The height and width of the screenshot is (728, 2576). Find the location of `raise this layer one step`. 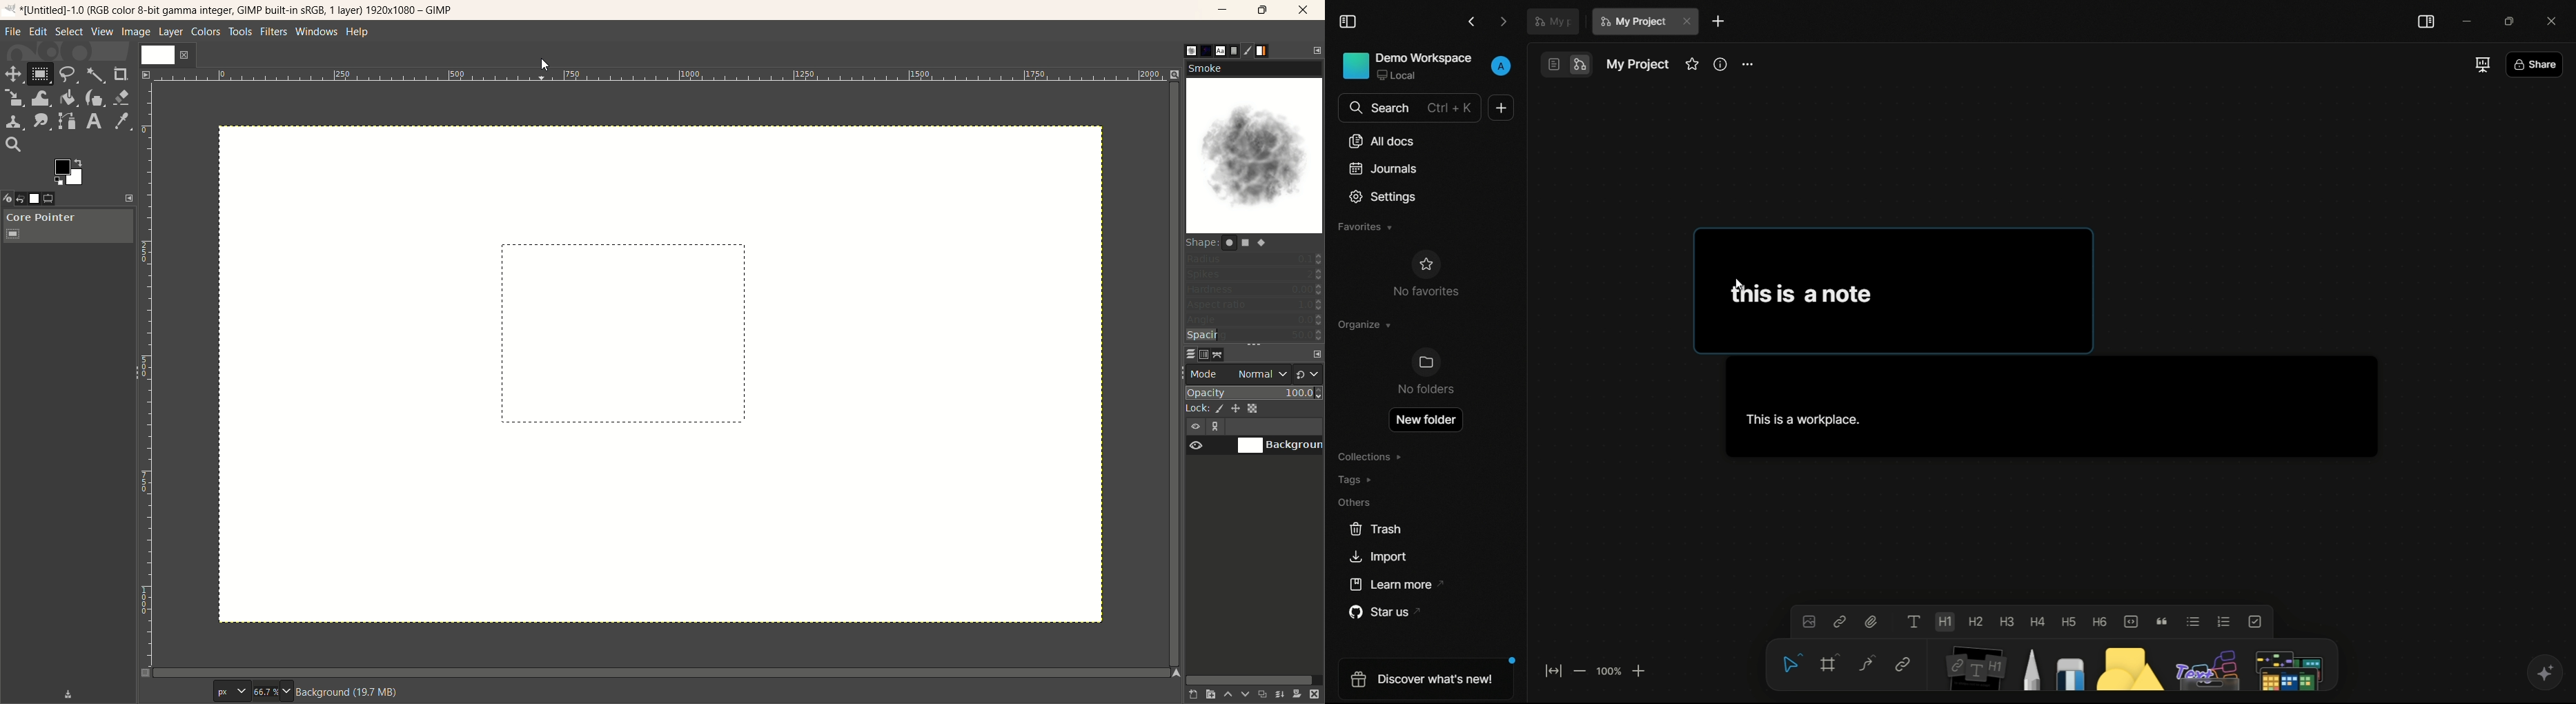

raise this layer one step is located at coordinates (1228, 695).